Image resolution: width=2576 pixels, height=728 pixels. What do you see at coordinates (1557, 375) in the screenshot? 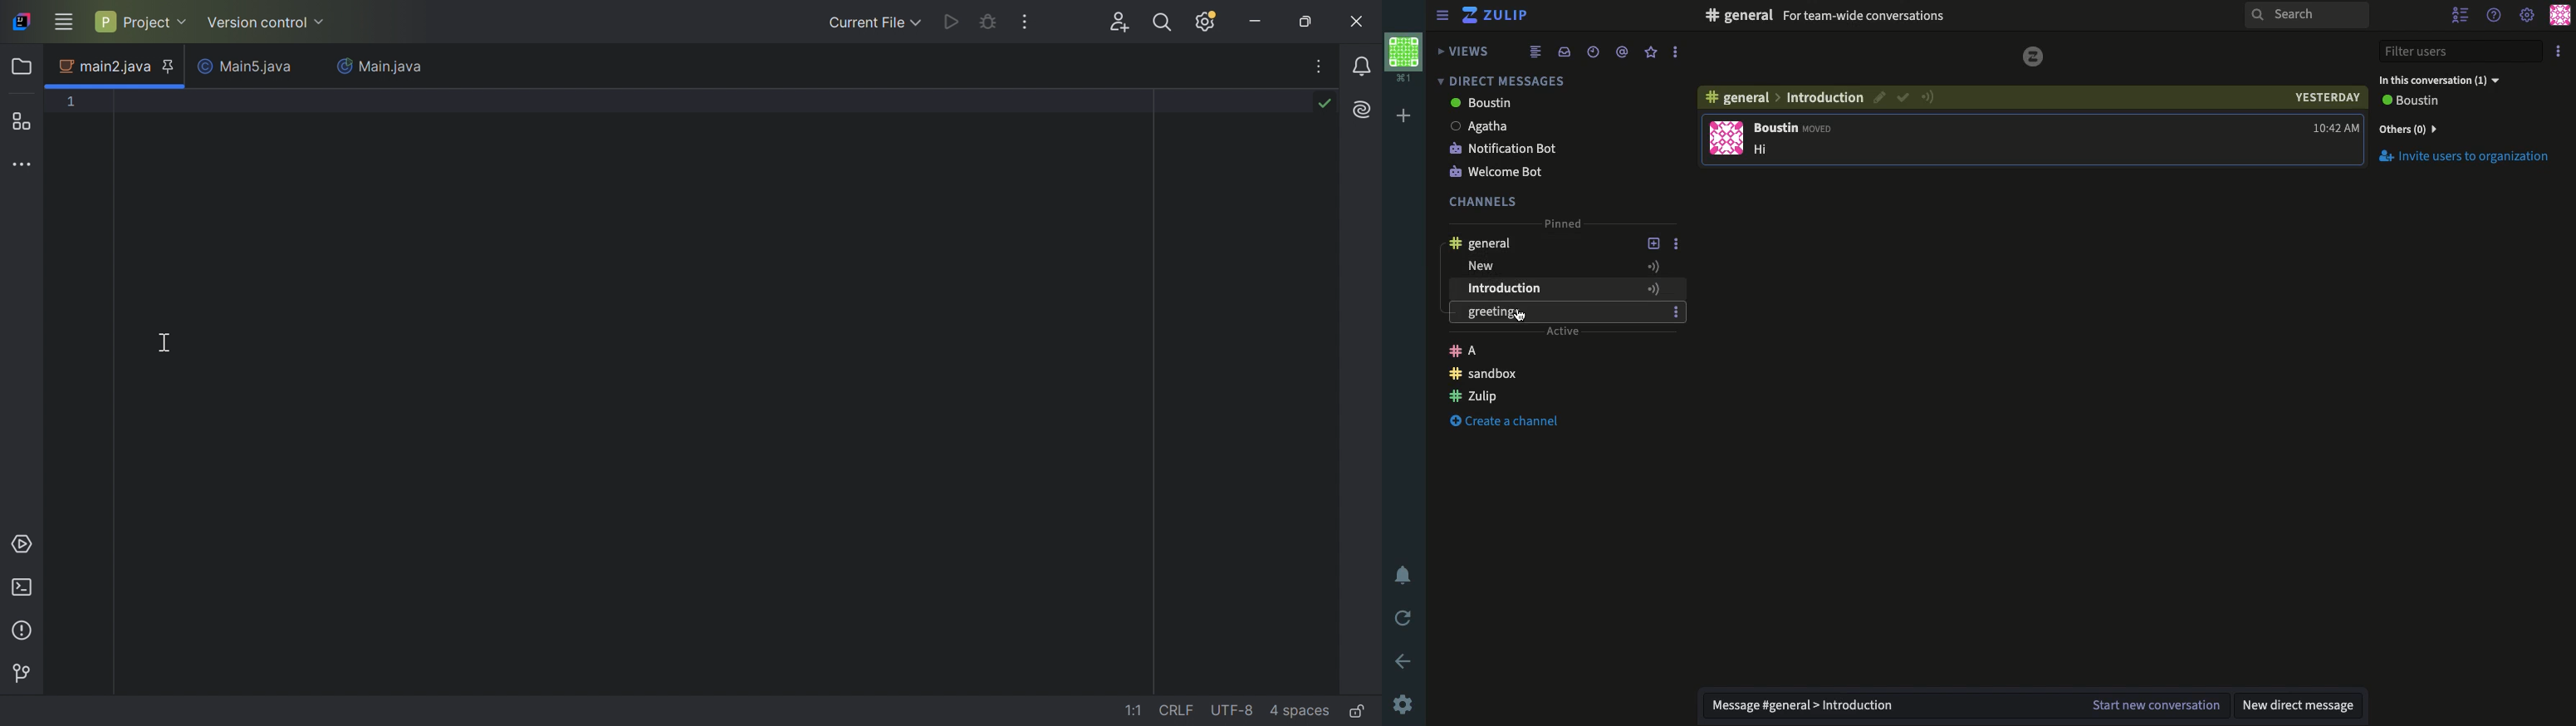
I see `Chanel sandbox` at bounding box center [1557, 375].